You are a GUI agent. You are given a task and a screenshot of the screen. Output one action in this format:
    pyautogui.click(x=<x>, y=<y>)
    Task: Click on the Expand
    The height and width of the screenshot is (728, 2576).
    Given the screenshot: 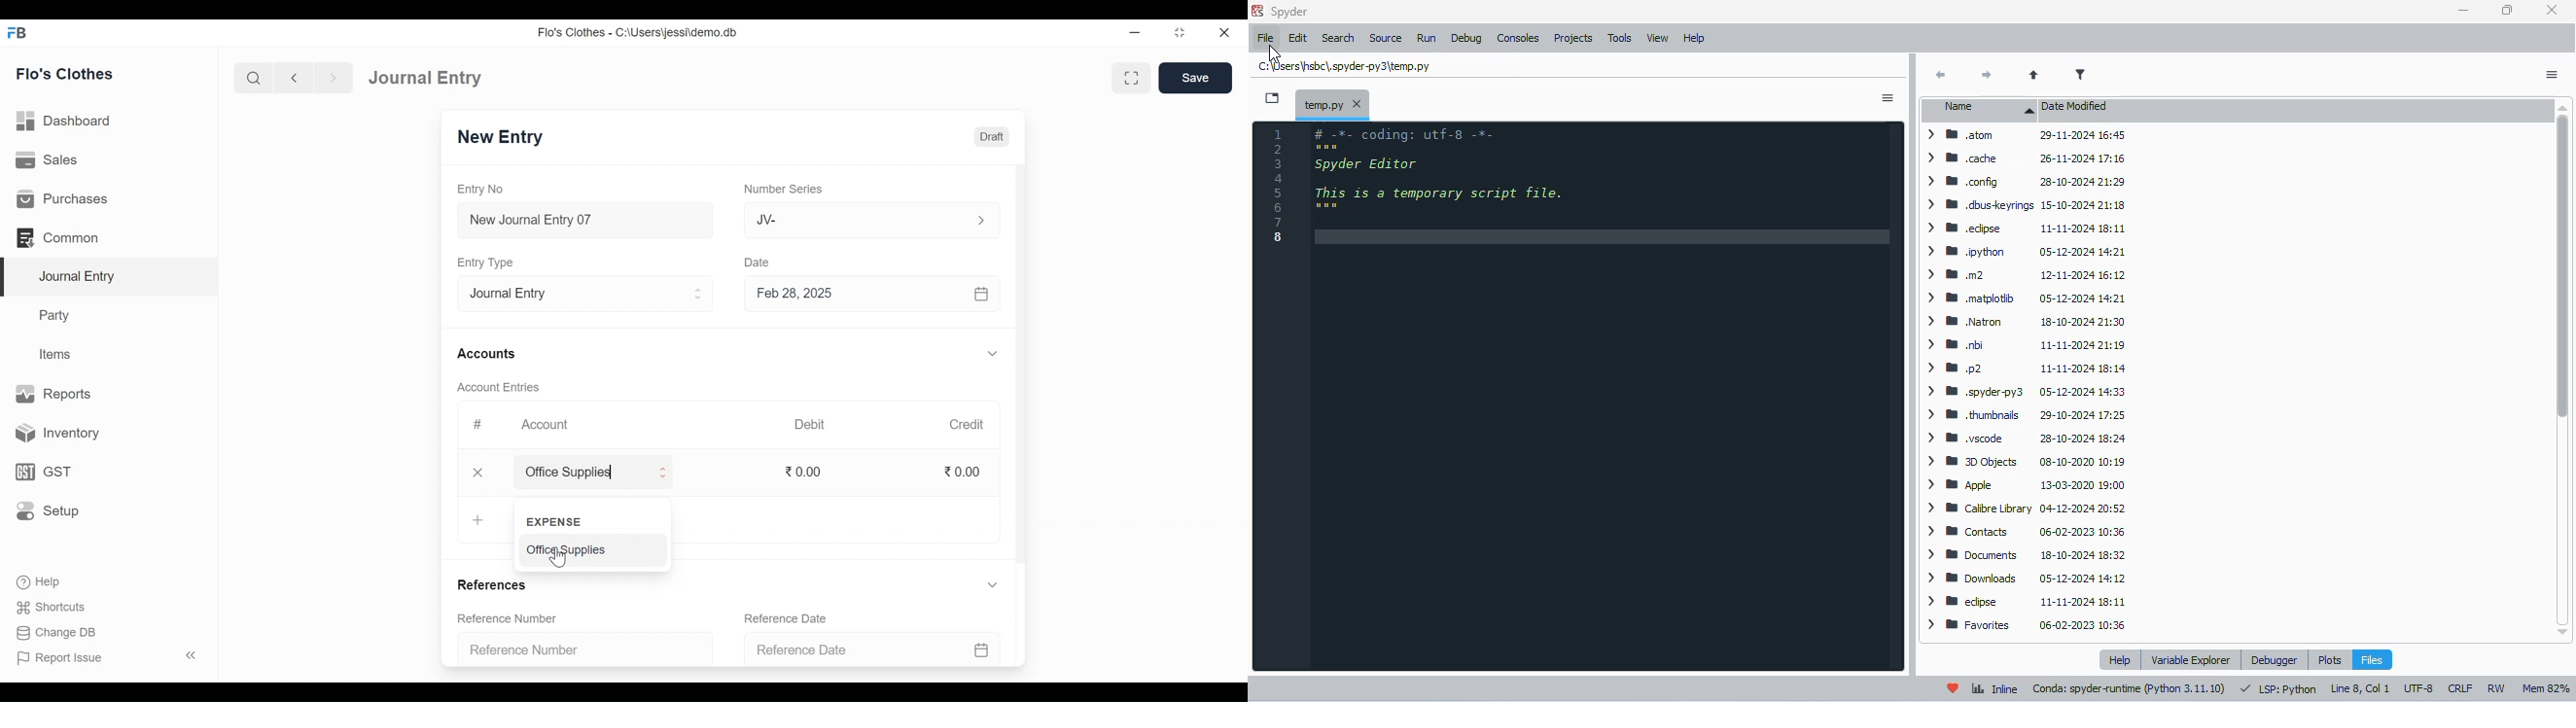 What is the action you would take?
    pyautogui.click(x=980, y=220)
    